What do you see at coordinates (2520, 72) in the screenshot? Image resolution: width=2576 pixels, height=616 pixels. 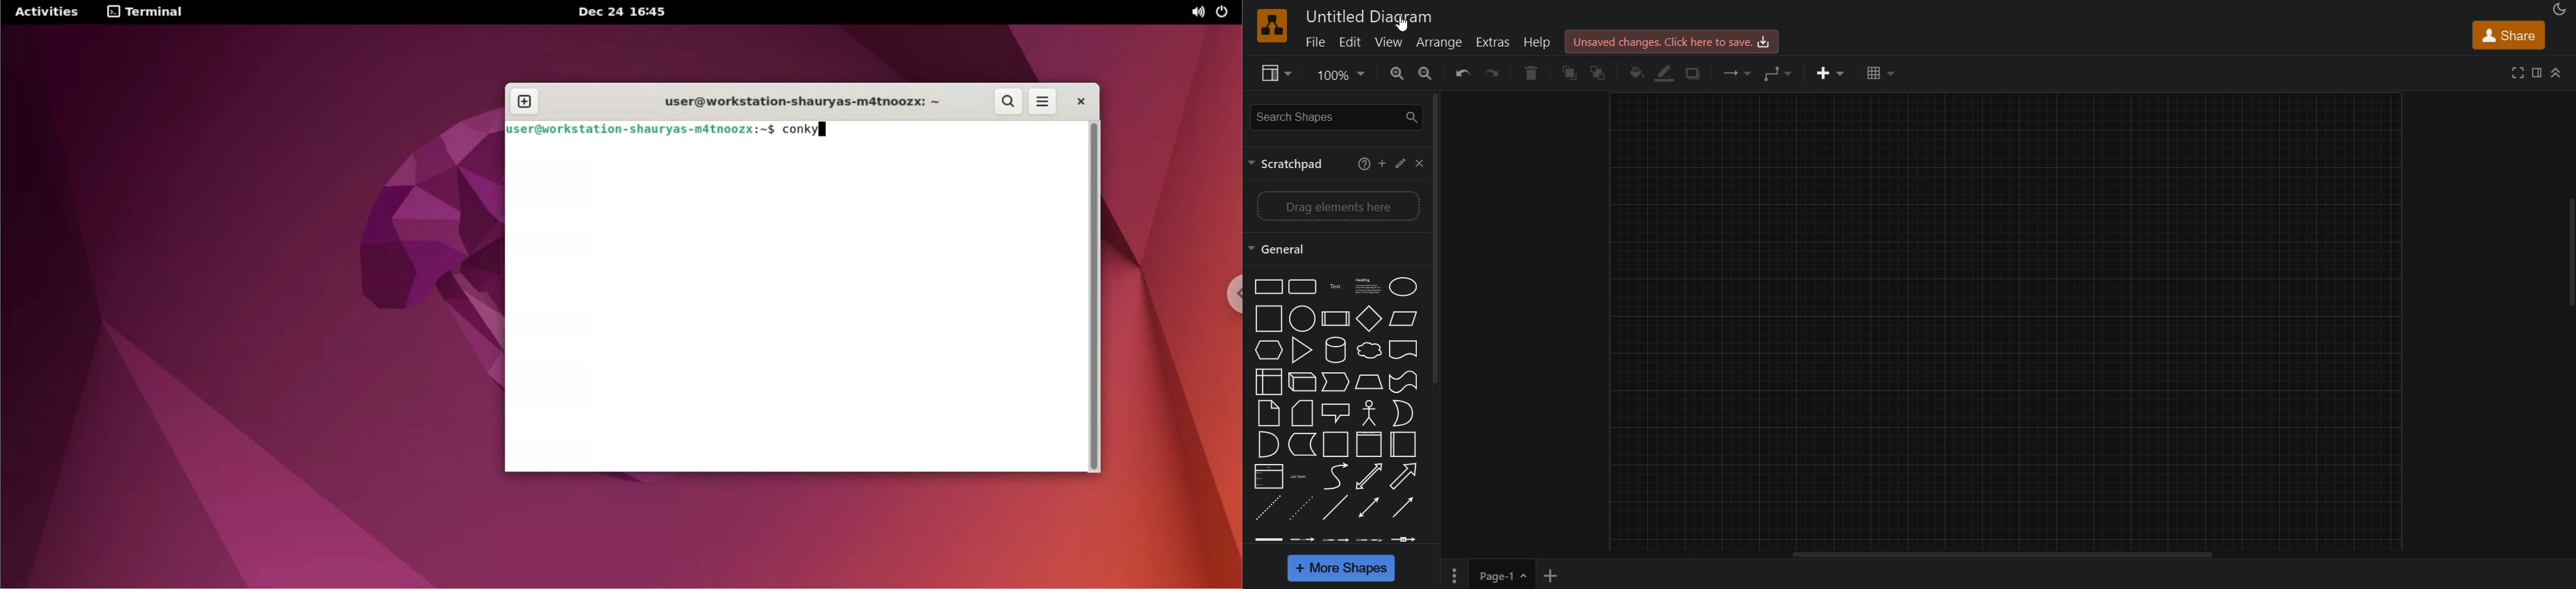 I see `full screen` at bounding box center [2520, 72].